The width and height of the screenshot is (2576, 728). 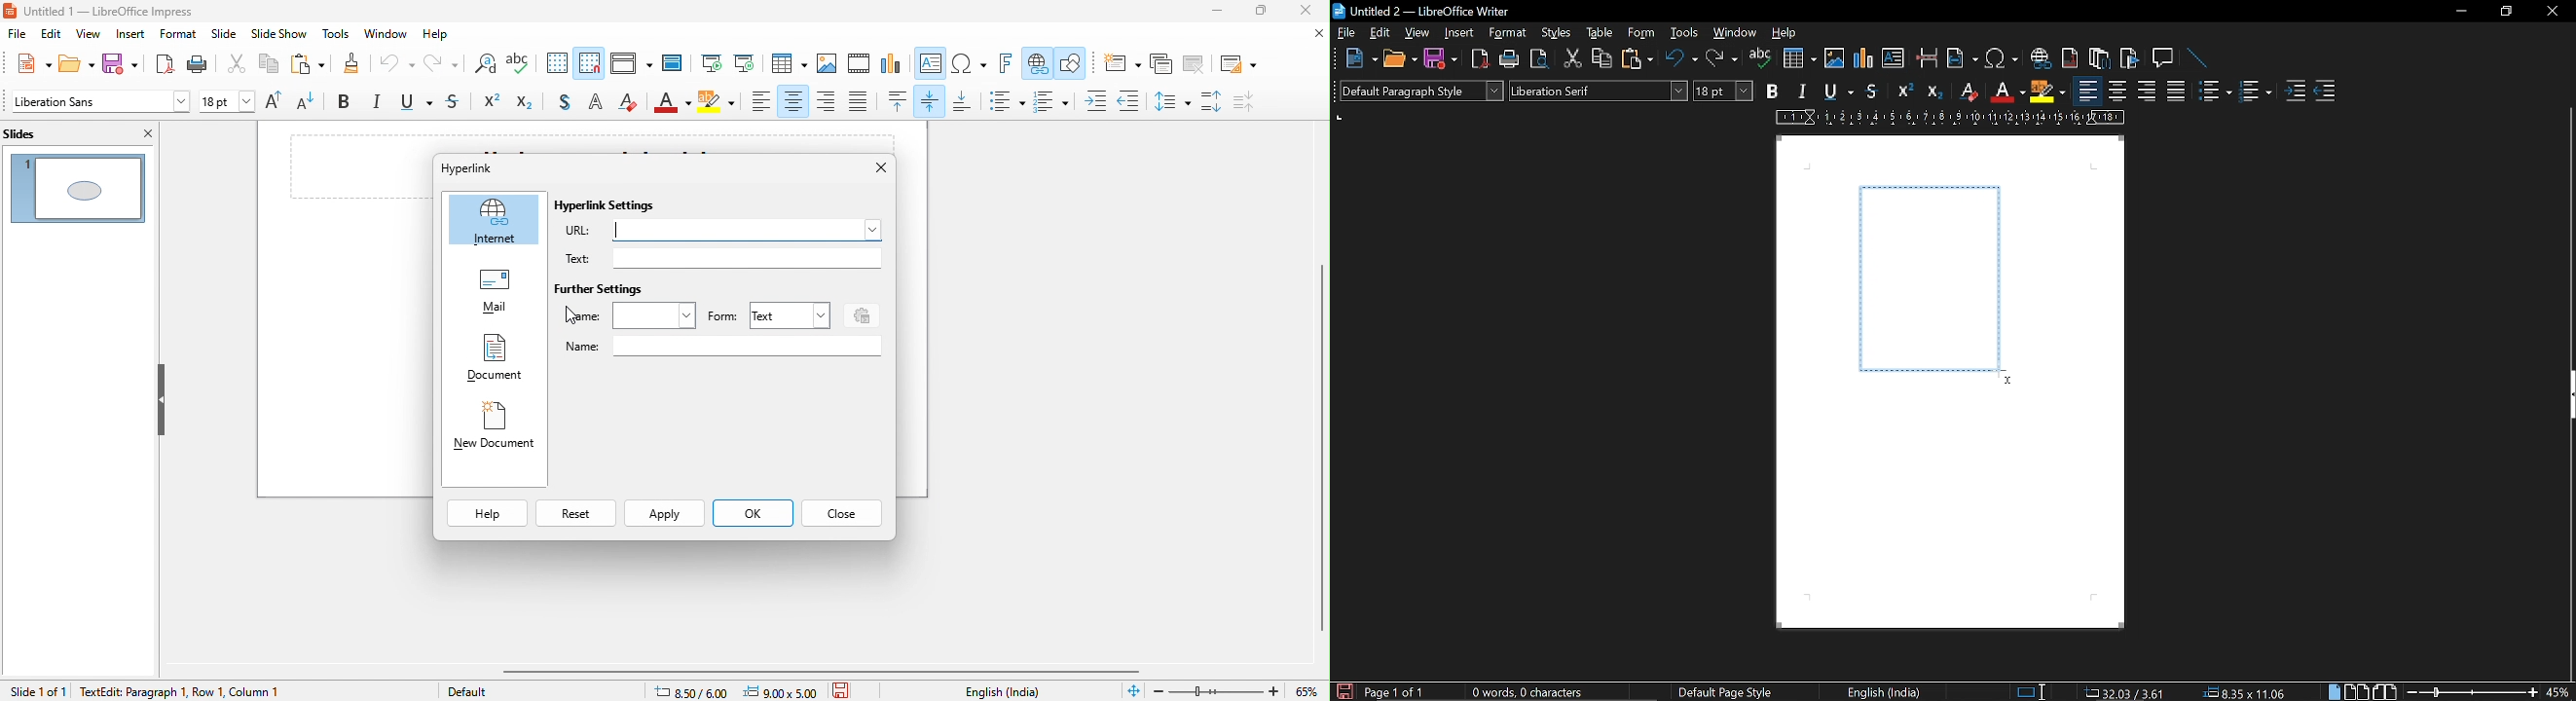 I want to click on redo, so click(x=440, y=66).